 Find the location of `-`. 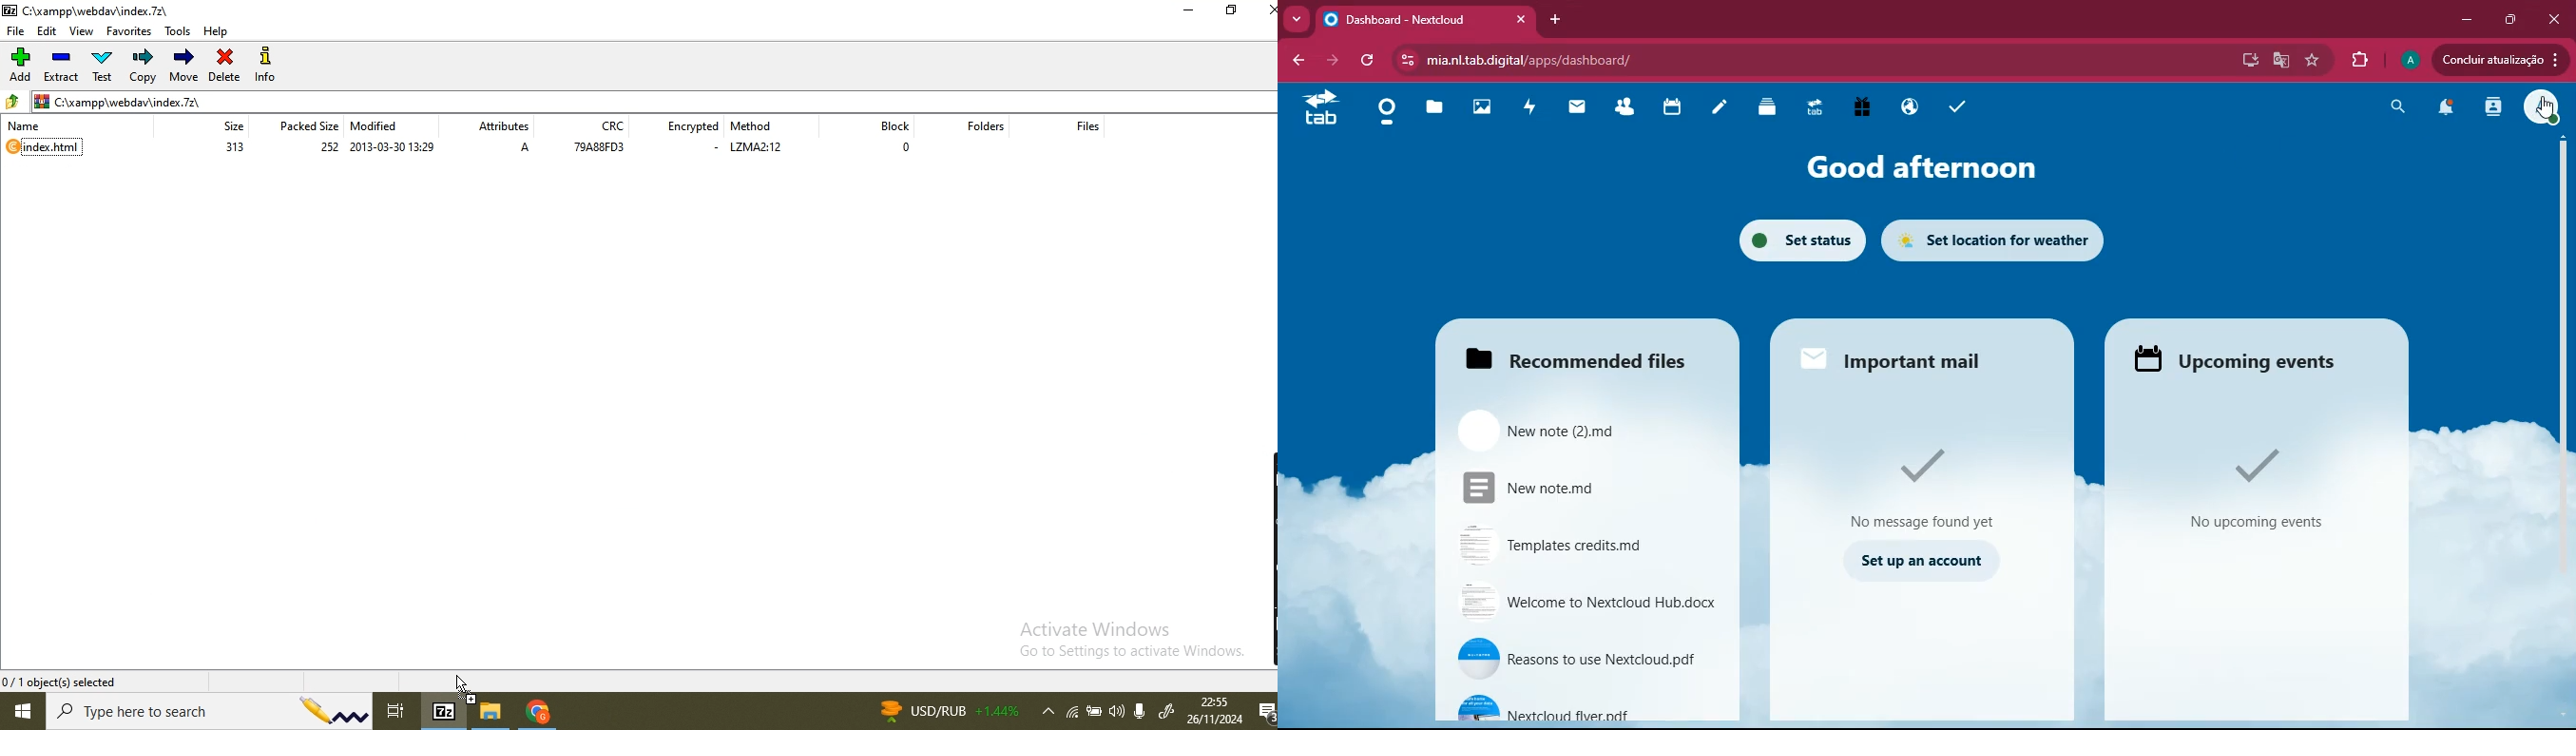

- is located at coordinates (704, 150).